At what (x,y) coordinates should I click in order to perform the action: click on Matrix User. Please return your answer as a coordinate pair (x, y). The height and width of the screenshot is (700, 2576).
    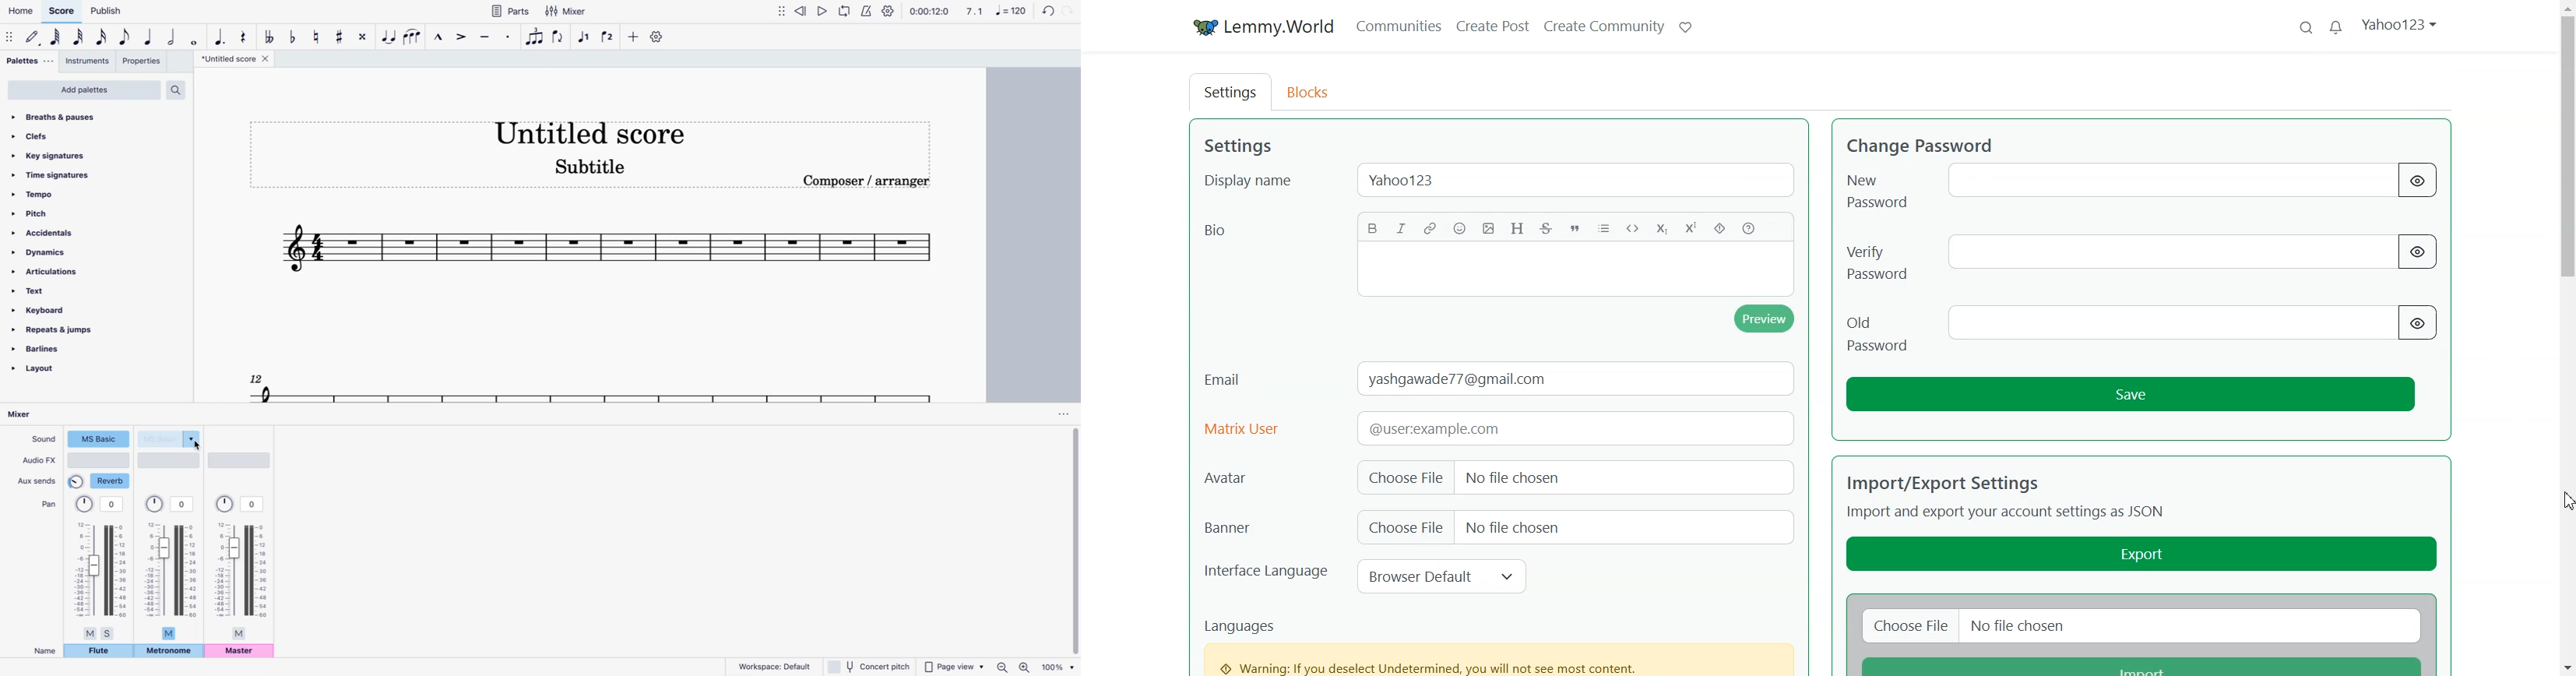
    Looking at the image, I should click on (1244, 428).